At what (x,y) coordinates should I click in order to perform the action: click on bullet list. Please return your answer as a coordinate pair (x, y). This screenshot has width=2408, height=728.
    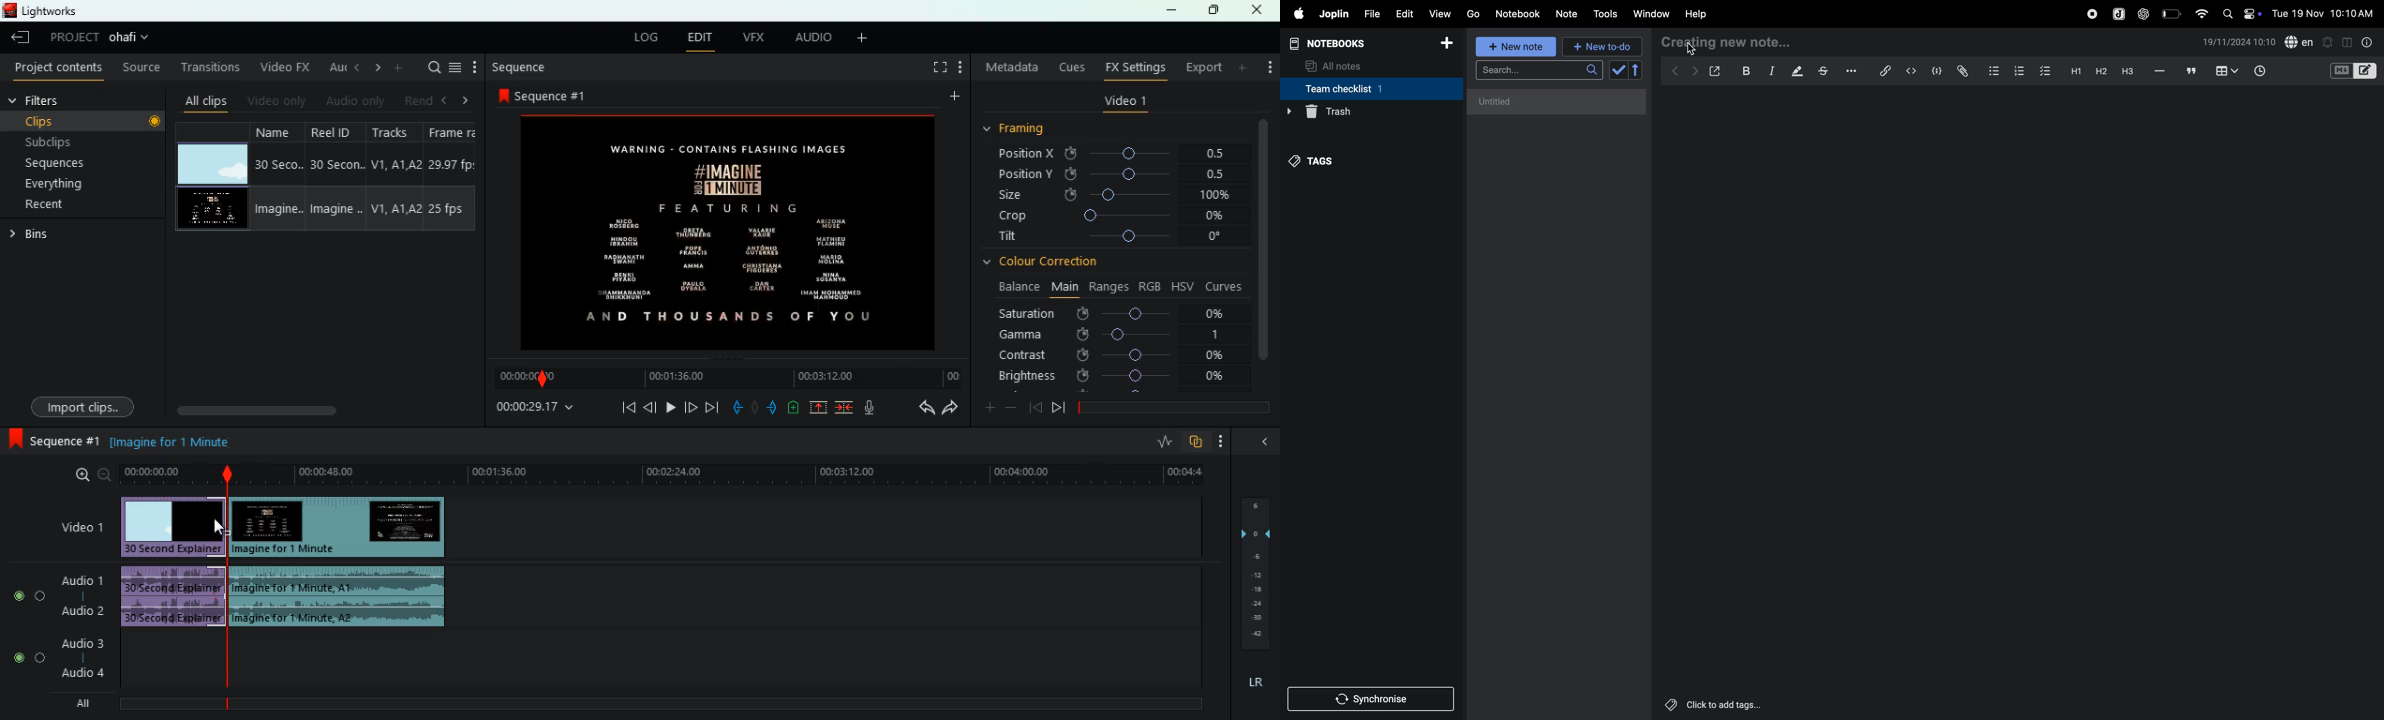
    Looking at the image, I should click on (1992, 70).